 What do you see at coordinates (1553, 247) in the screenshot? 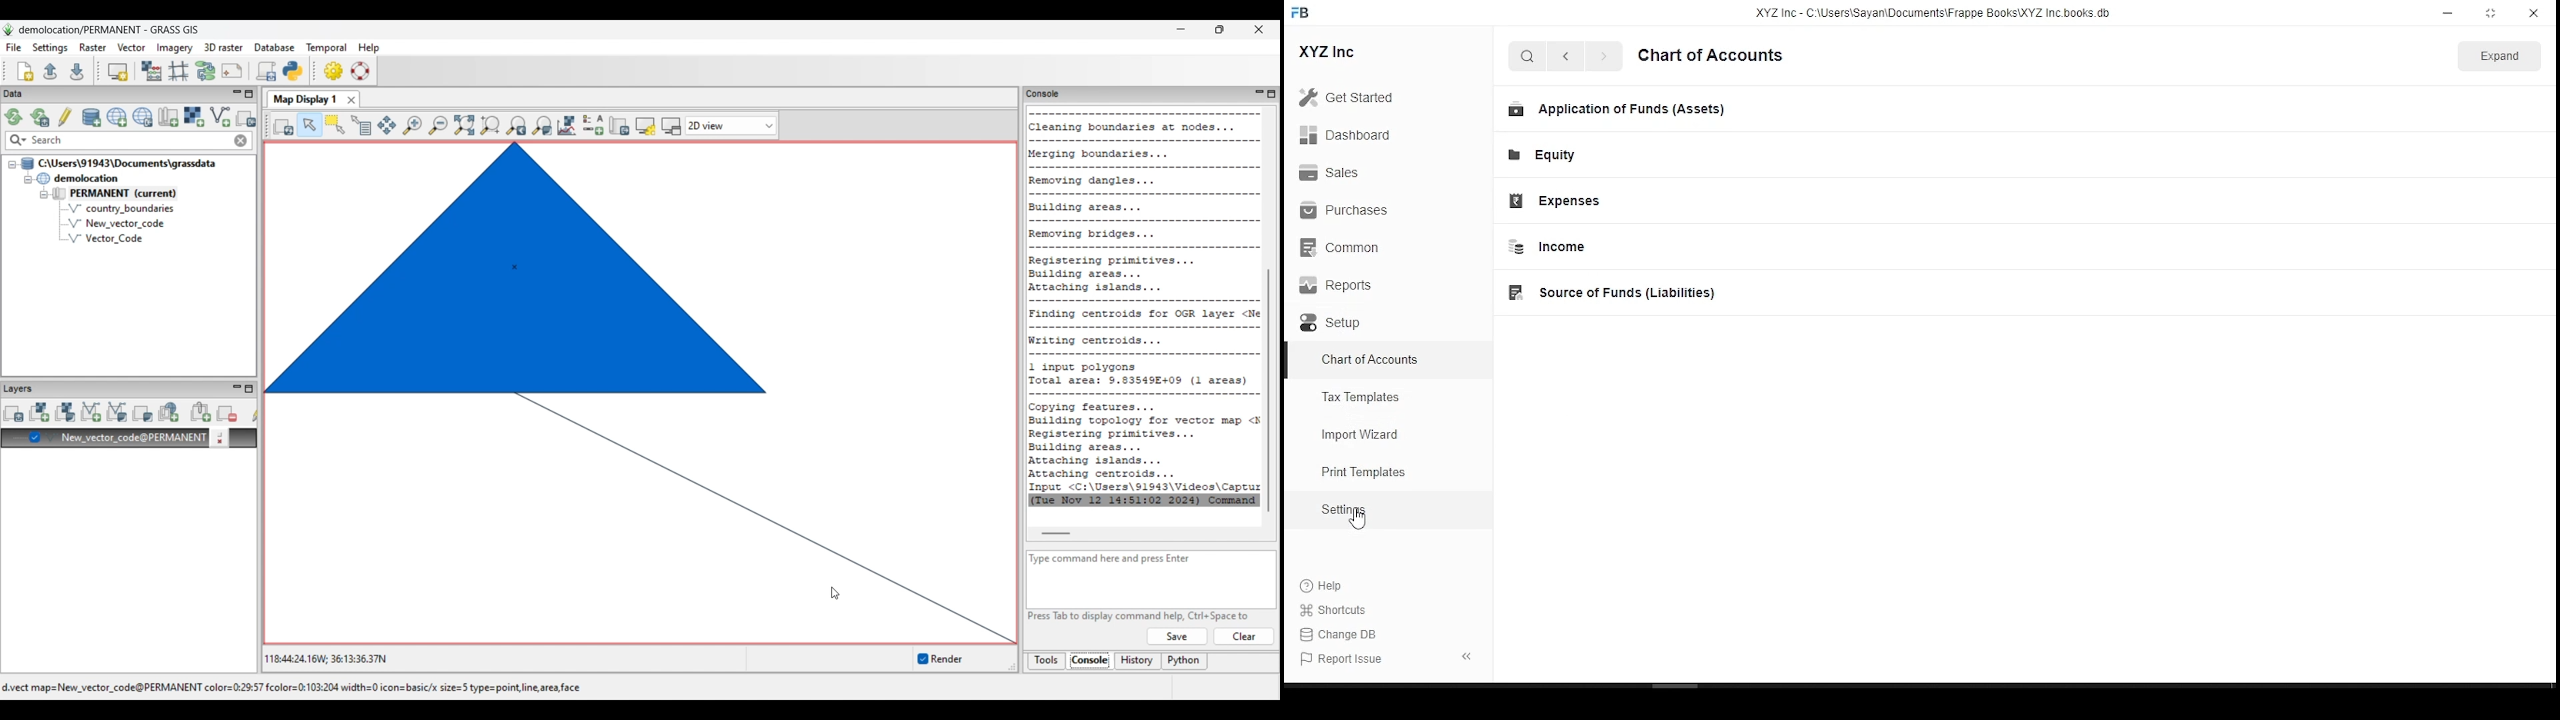
I see `Income` at bounding box center [1553, 247].